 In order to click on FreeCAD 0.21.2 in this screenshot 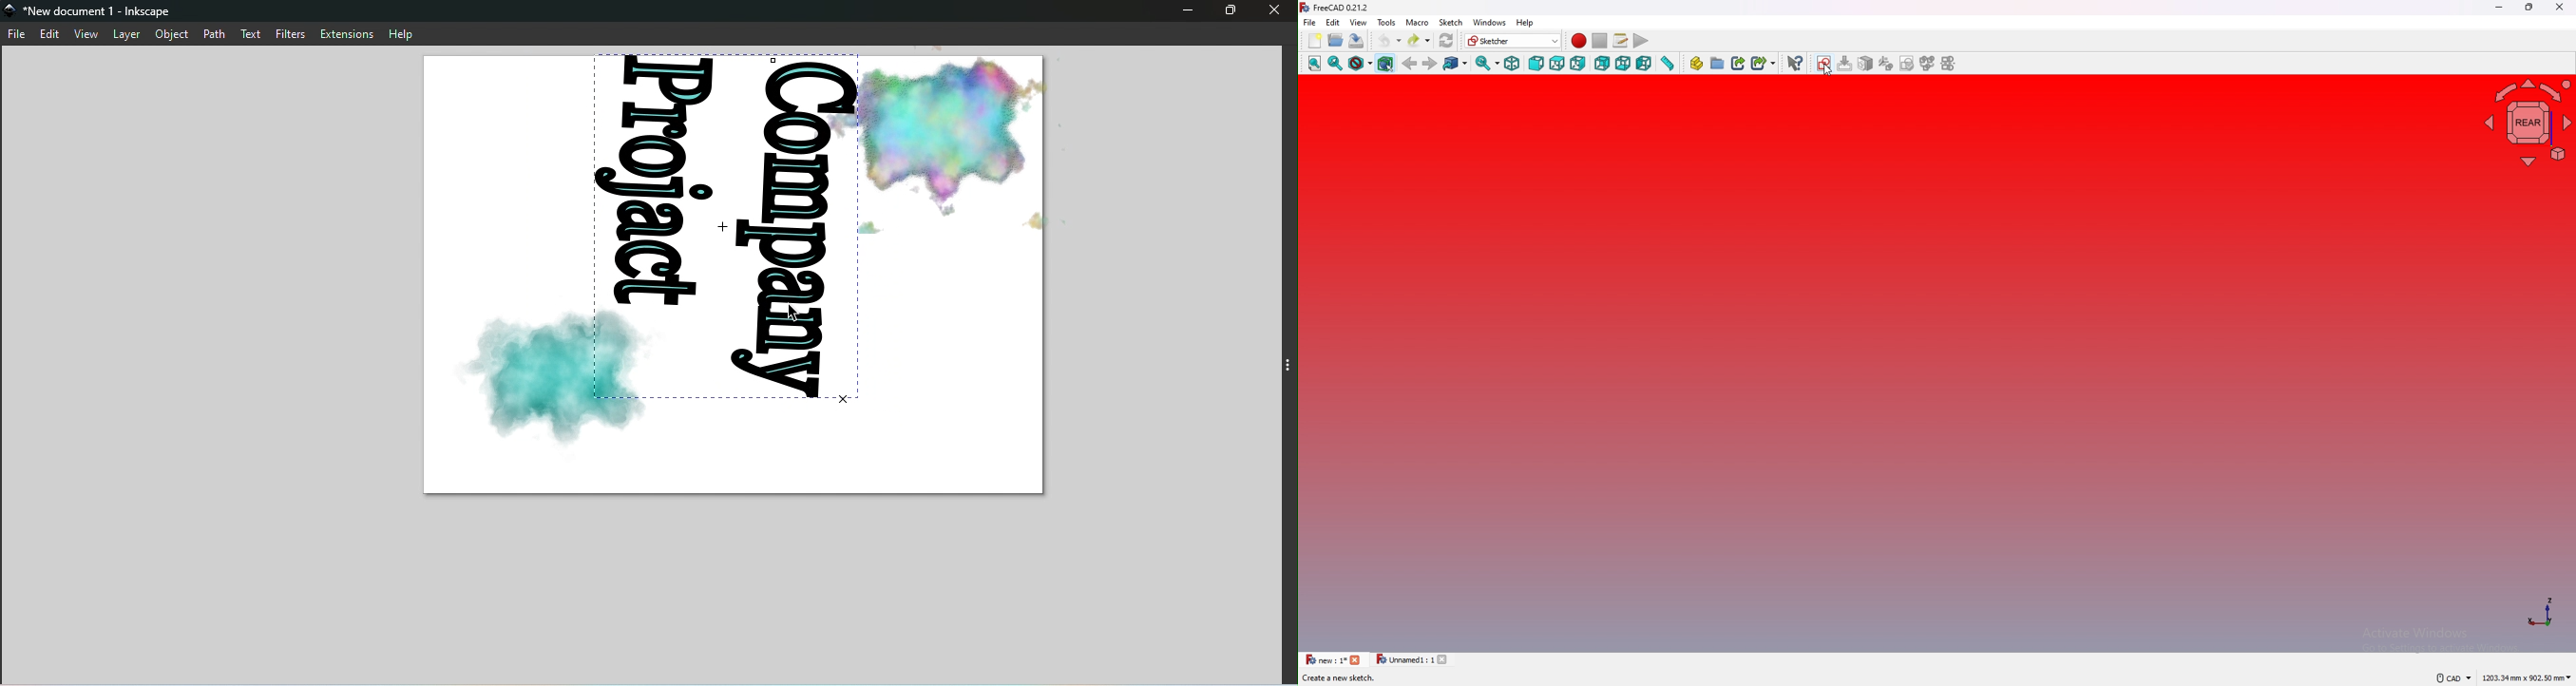, I will do `click(1336, 7)`.